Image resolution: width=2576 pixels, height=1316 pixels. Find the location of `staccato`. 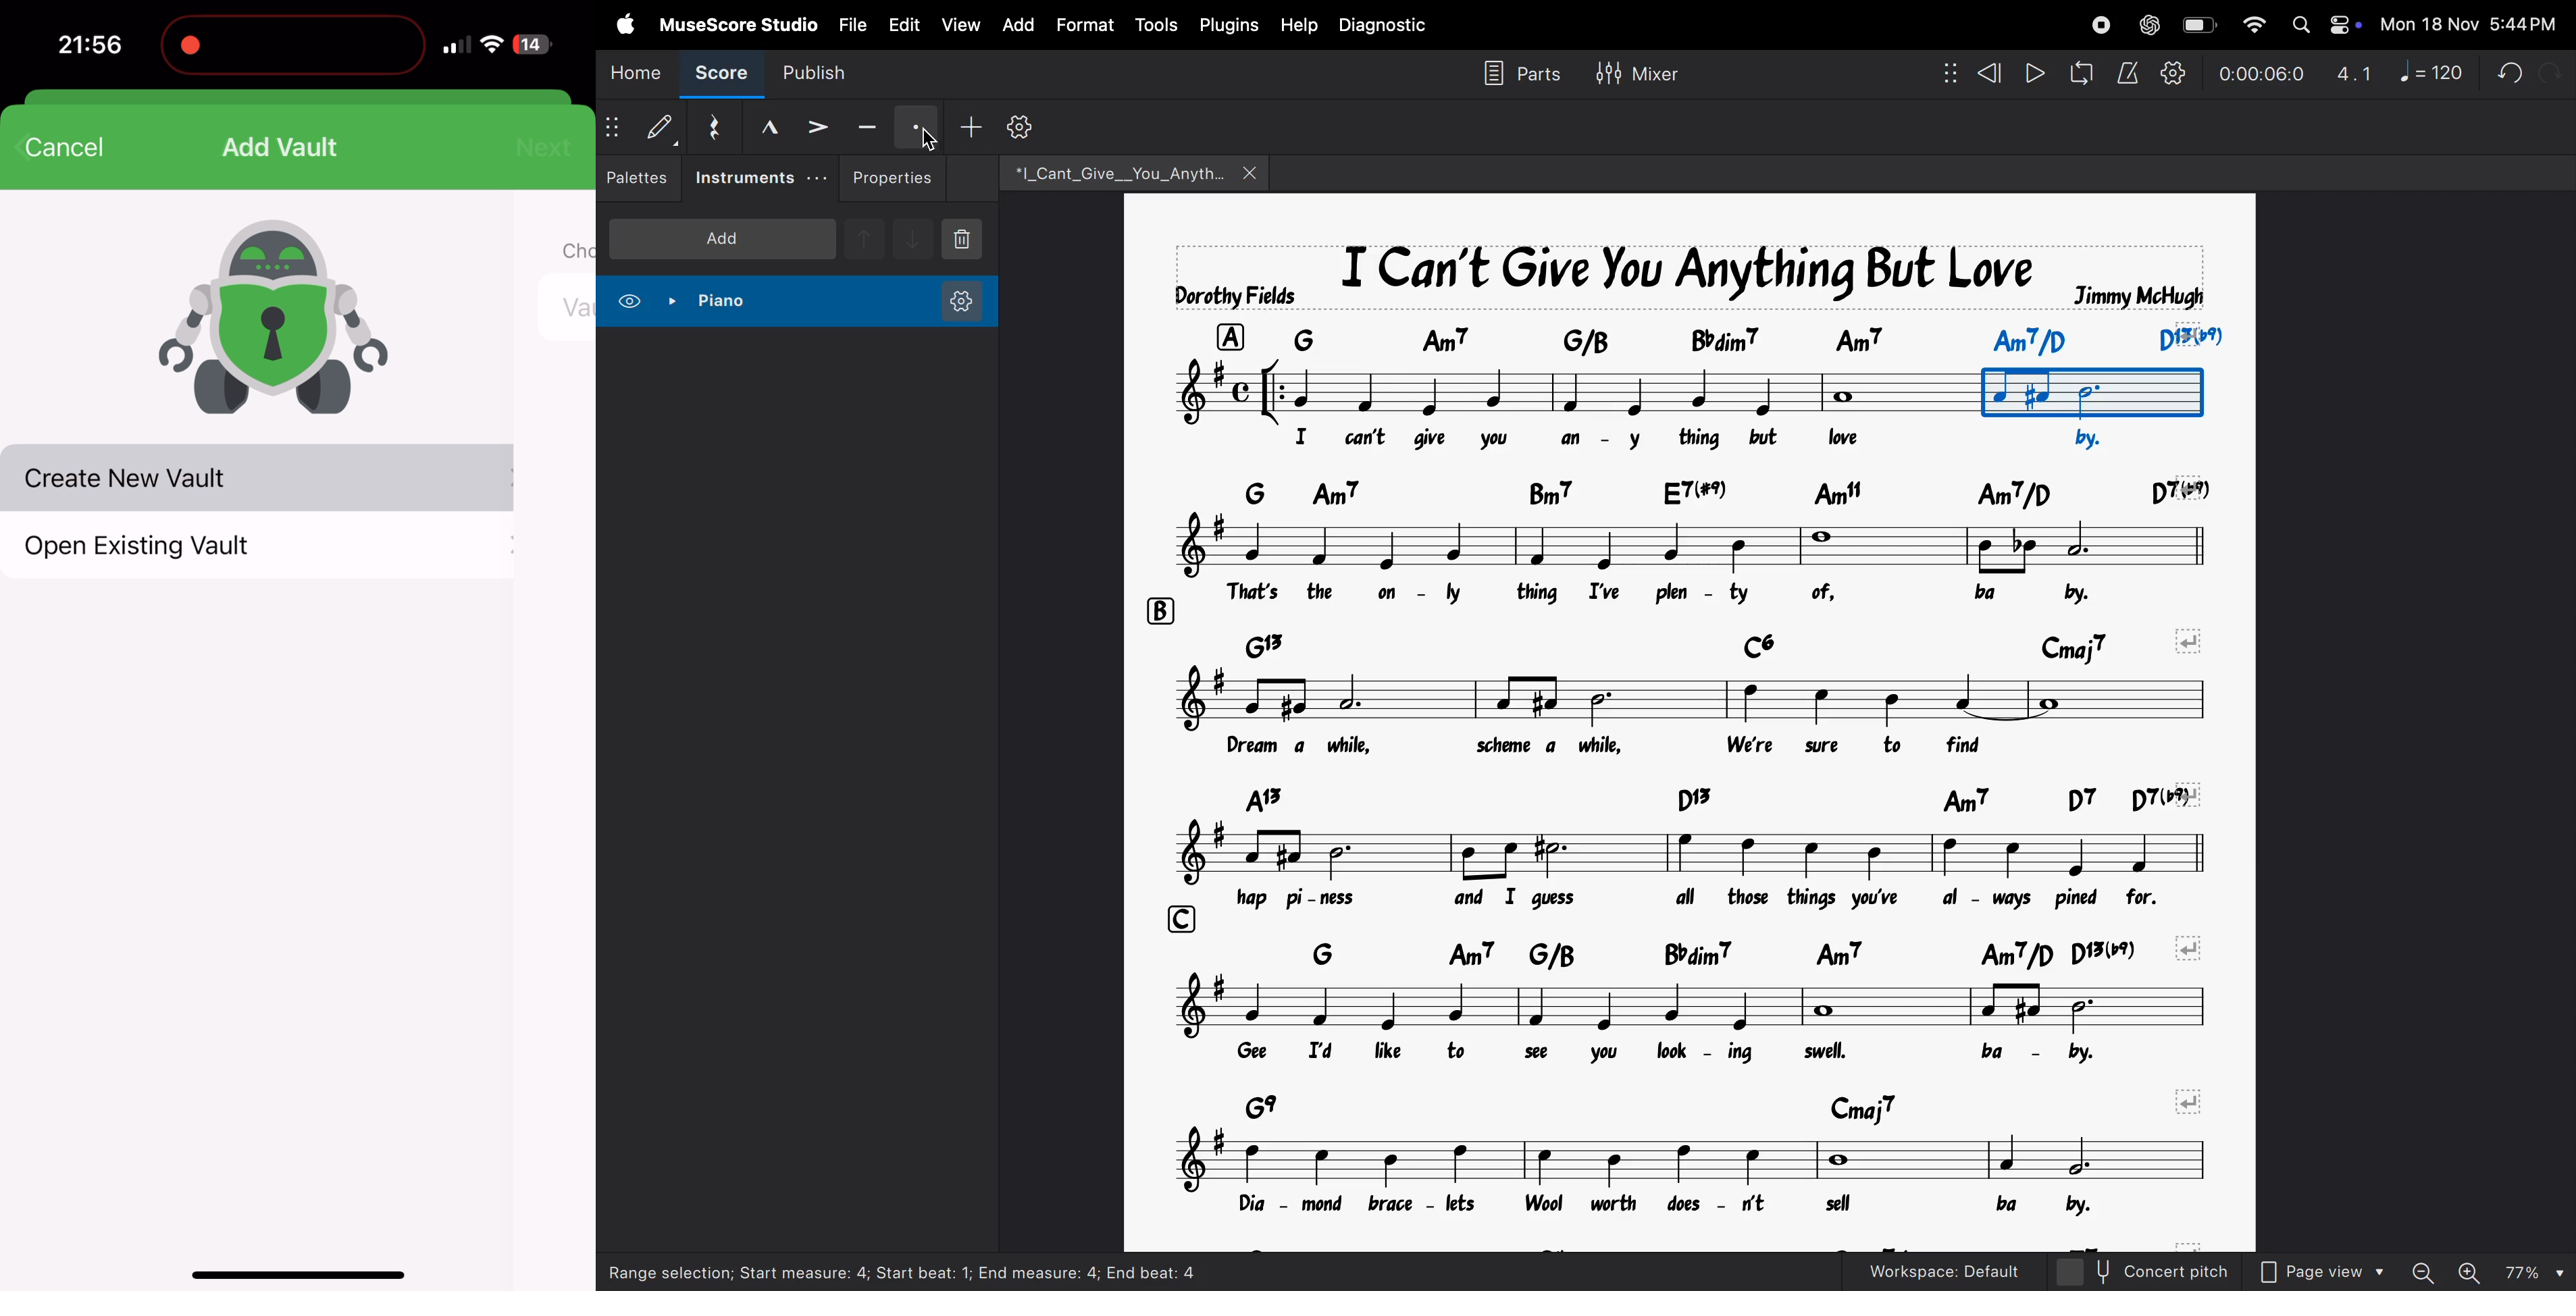

staccato is located at coordinates (917, 124).